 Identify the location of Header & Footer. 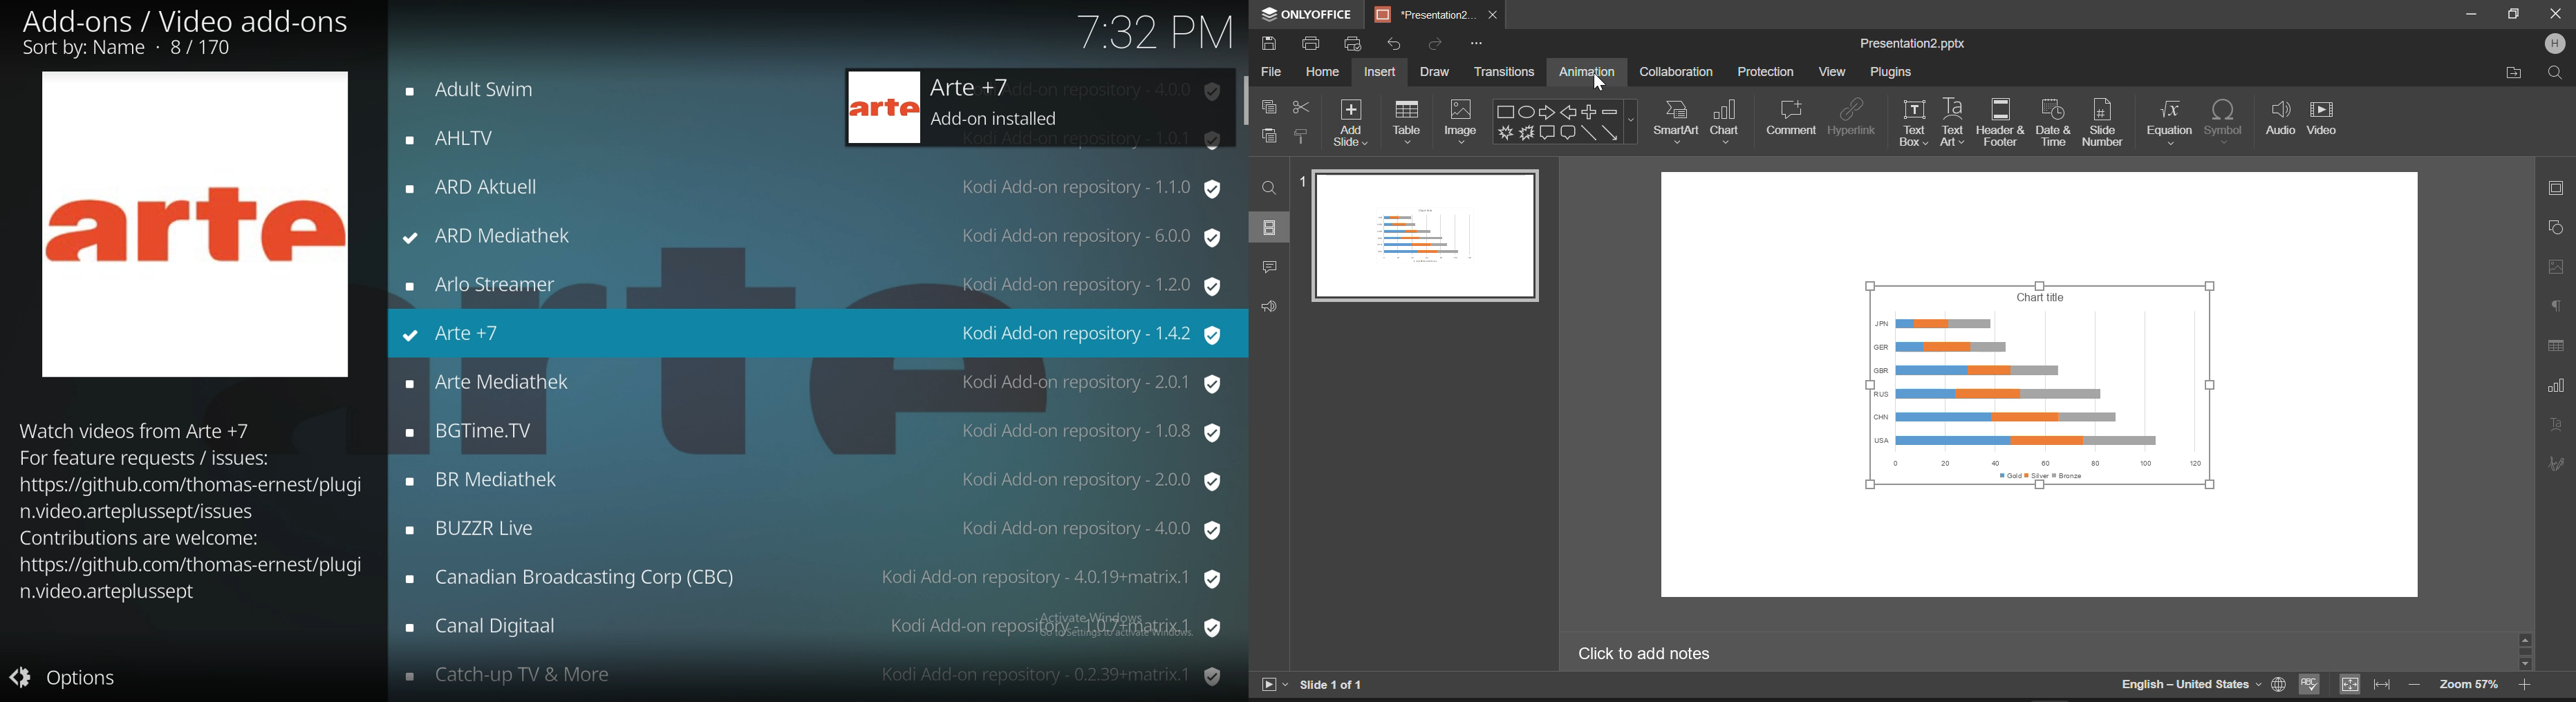
(2000, 122).